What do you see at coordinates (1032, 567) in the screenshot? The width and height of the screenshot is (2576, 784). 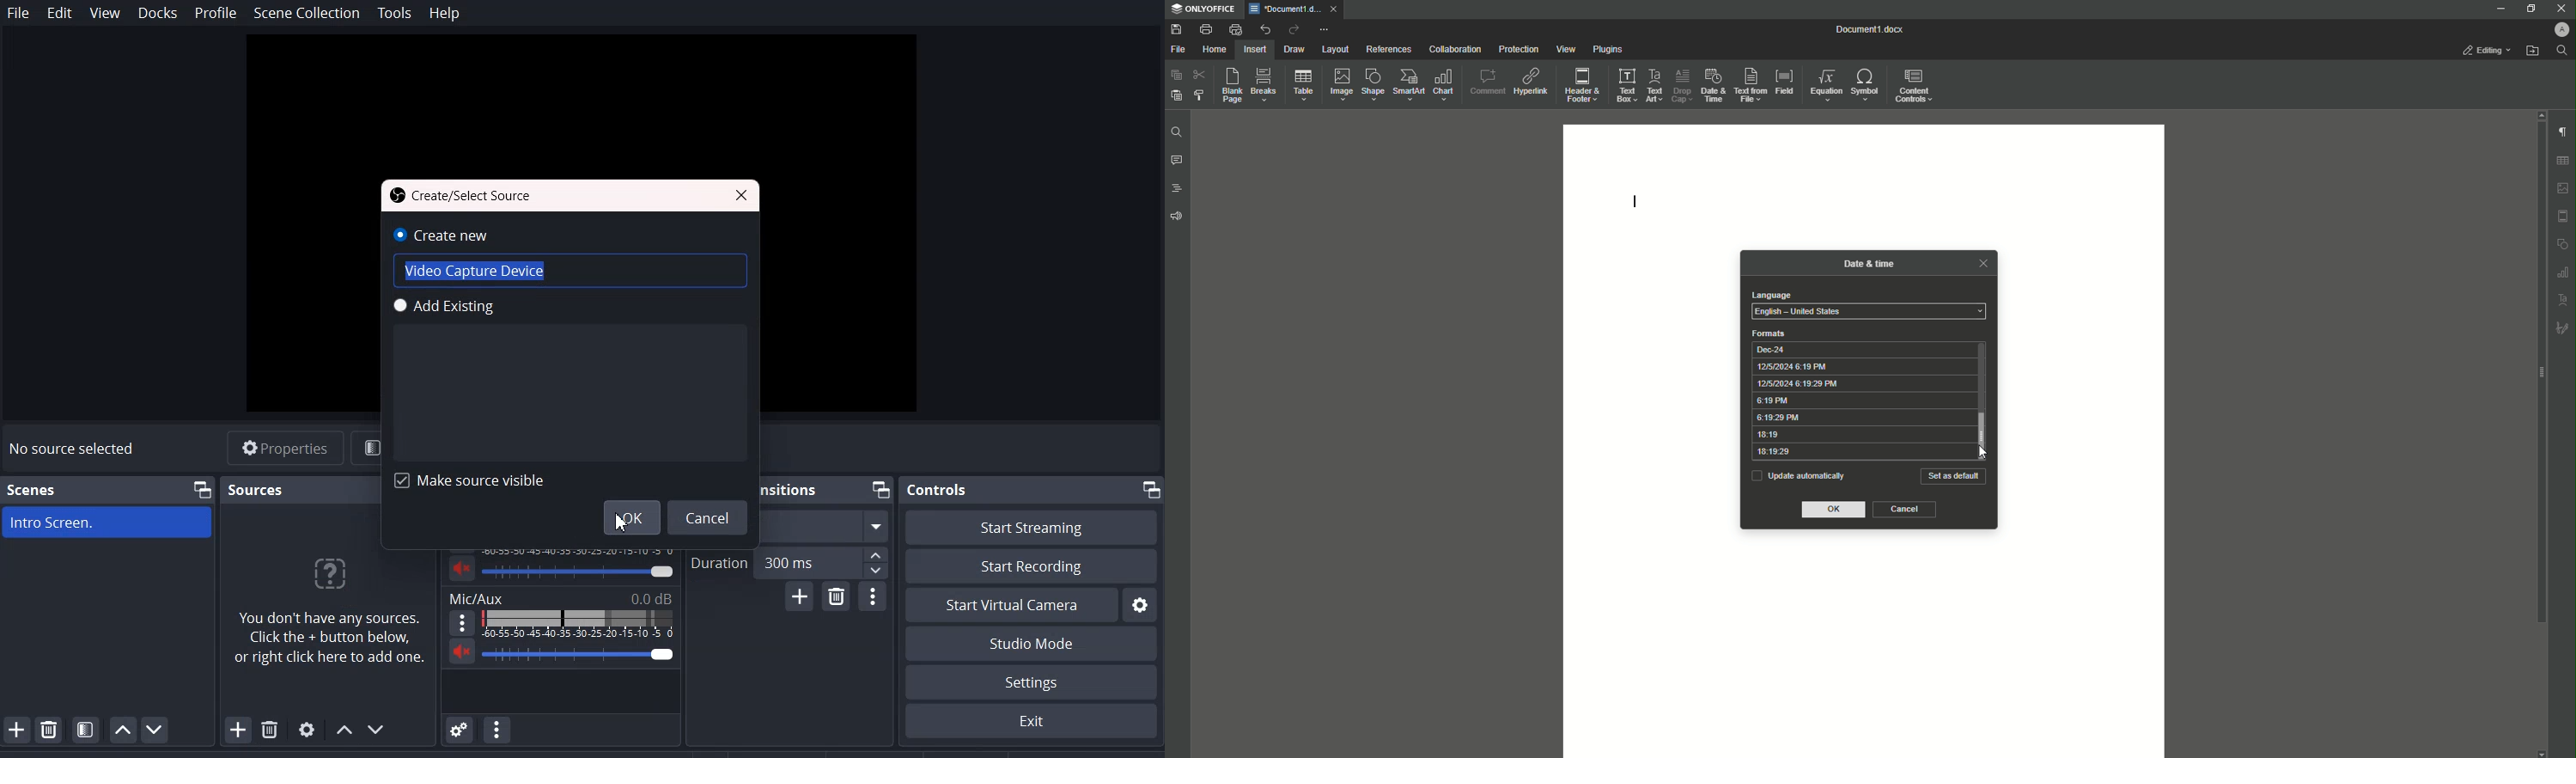 I see `Start Recording` at bounding box center [1032, 567].